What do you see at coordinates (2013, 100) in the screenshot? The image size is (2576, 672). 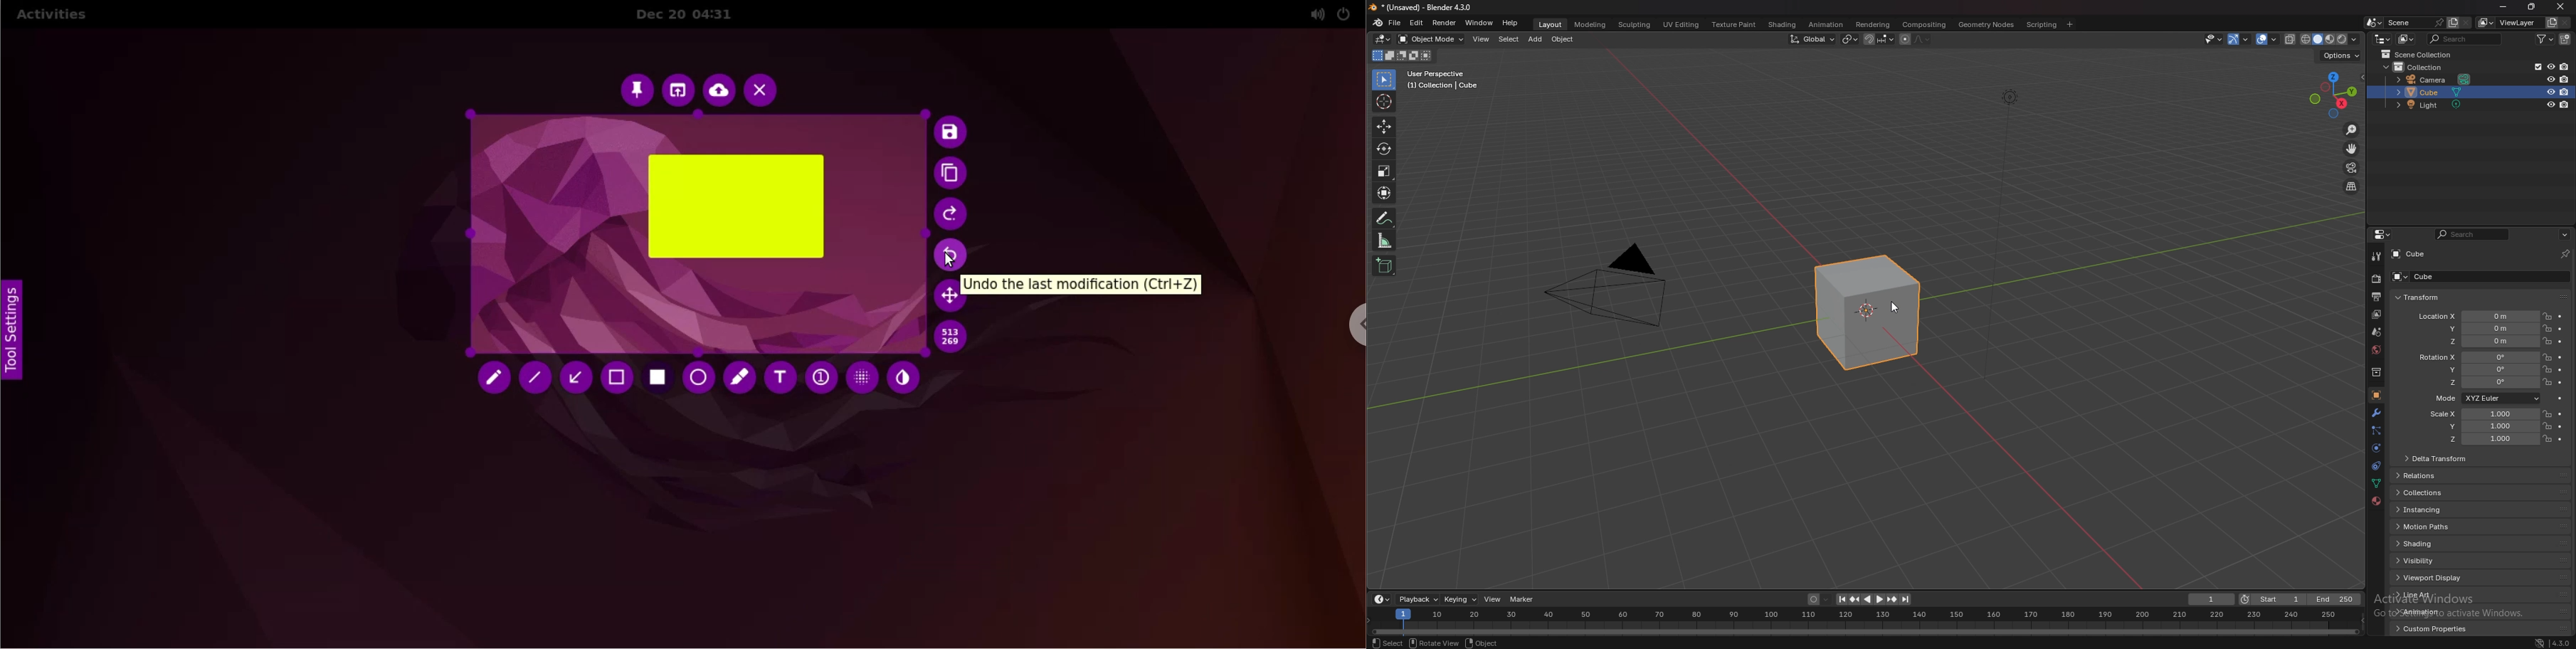 I see `lighting` at bounding box center [2013, 100].